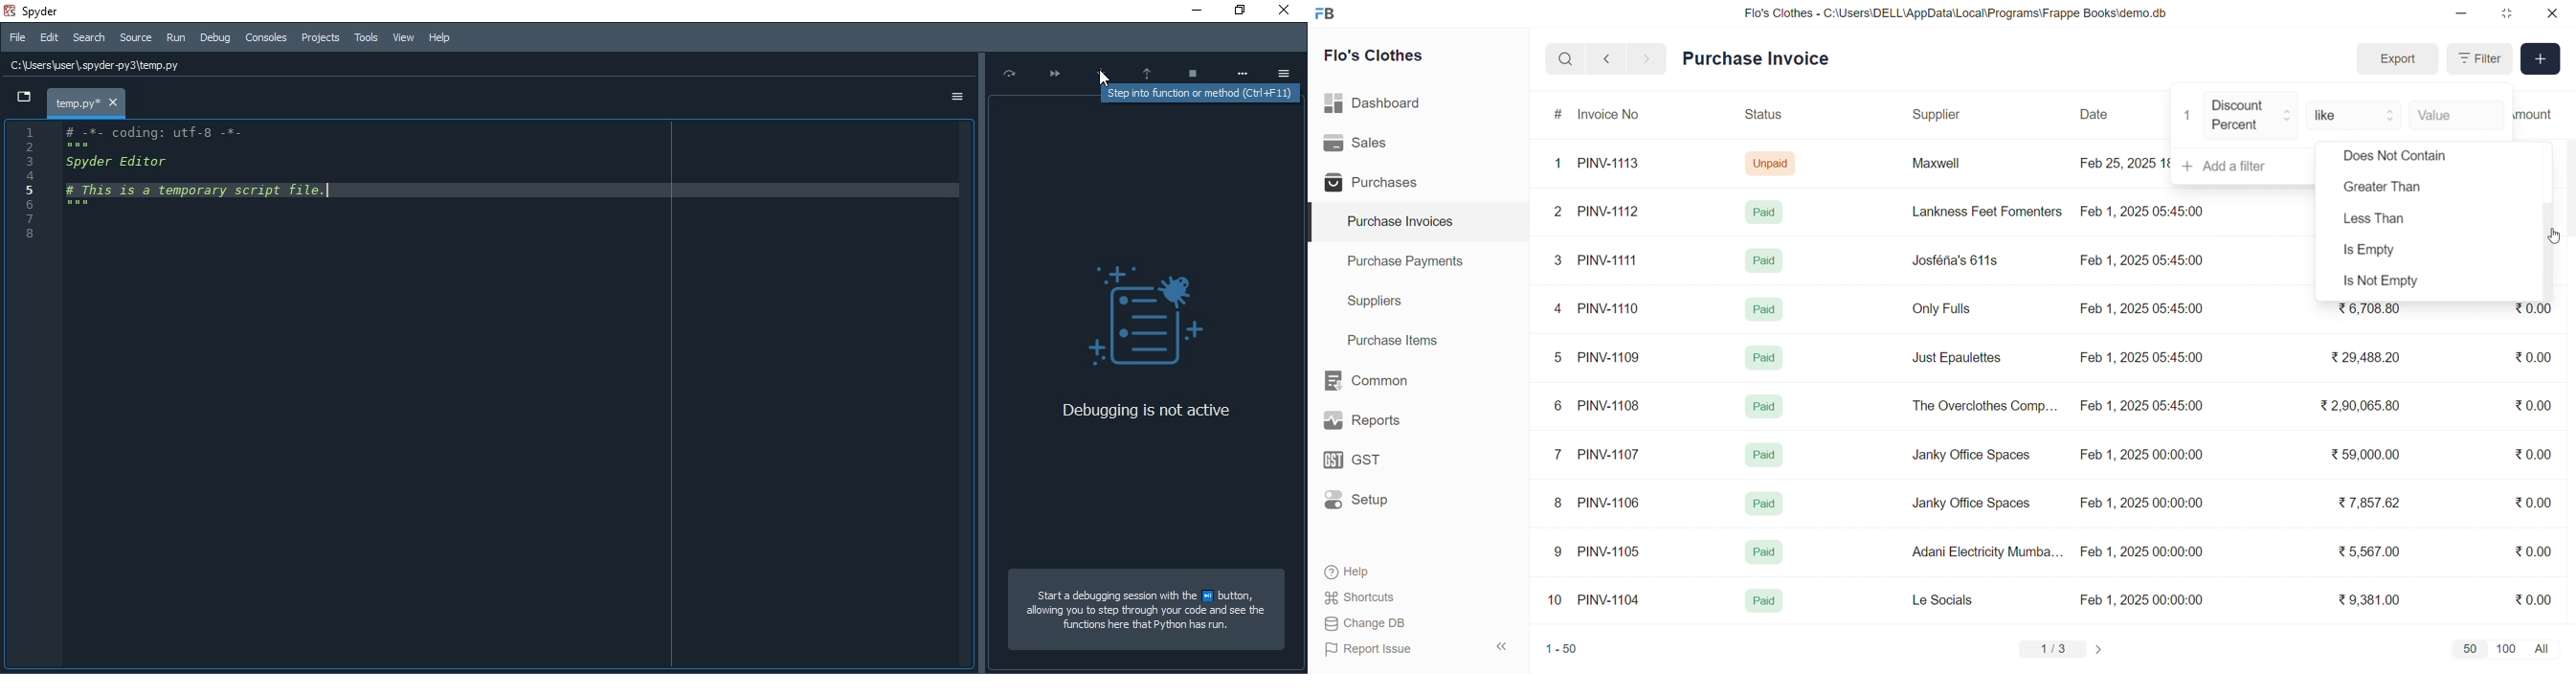 The width and height of the screenshot is (2576, 700). Describe the element at coordinates (1006, 74) in the screenshot. I see `Execute current line` at that location.